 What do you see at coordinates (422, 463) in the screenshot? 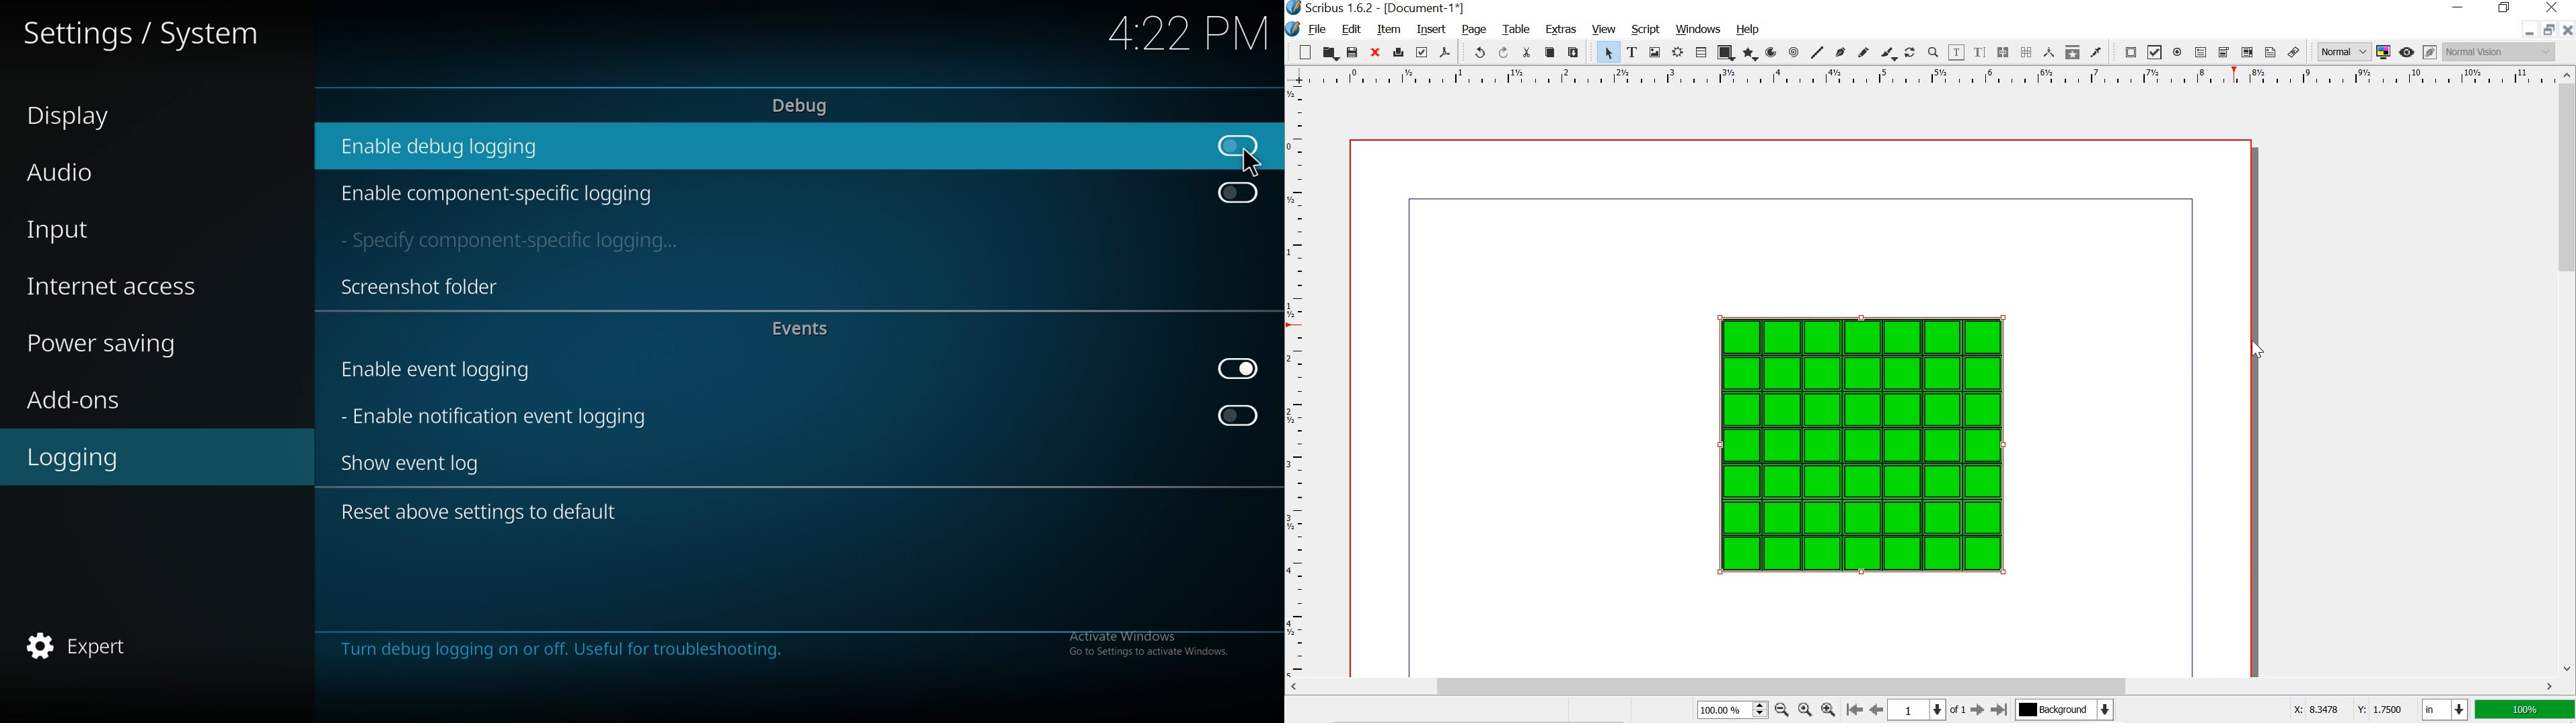
I see `show event log` at bounding box center [422, 463].